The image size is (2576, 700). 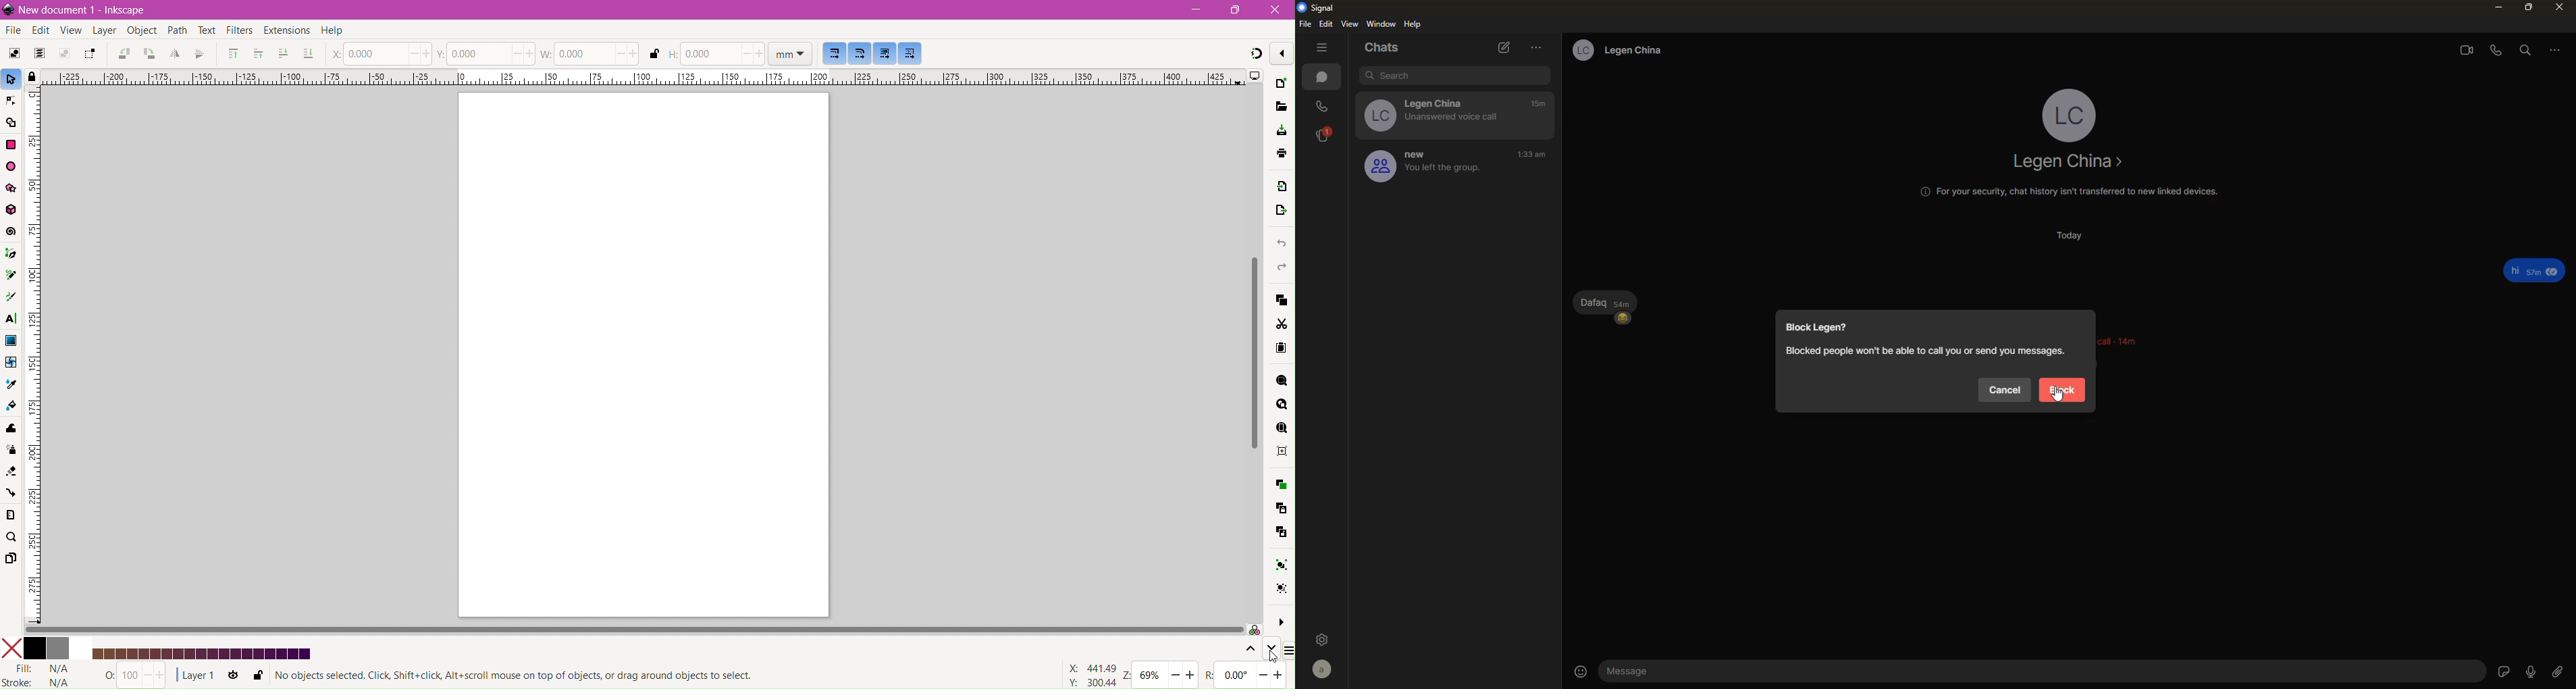 I want to click on time, so click(x=1533, y=156).